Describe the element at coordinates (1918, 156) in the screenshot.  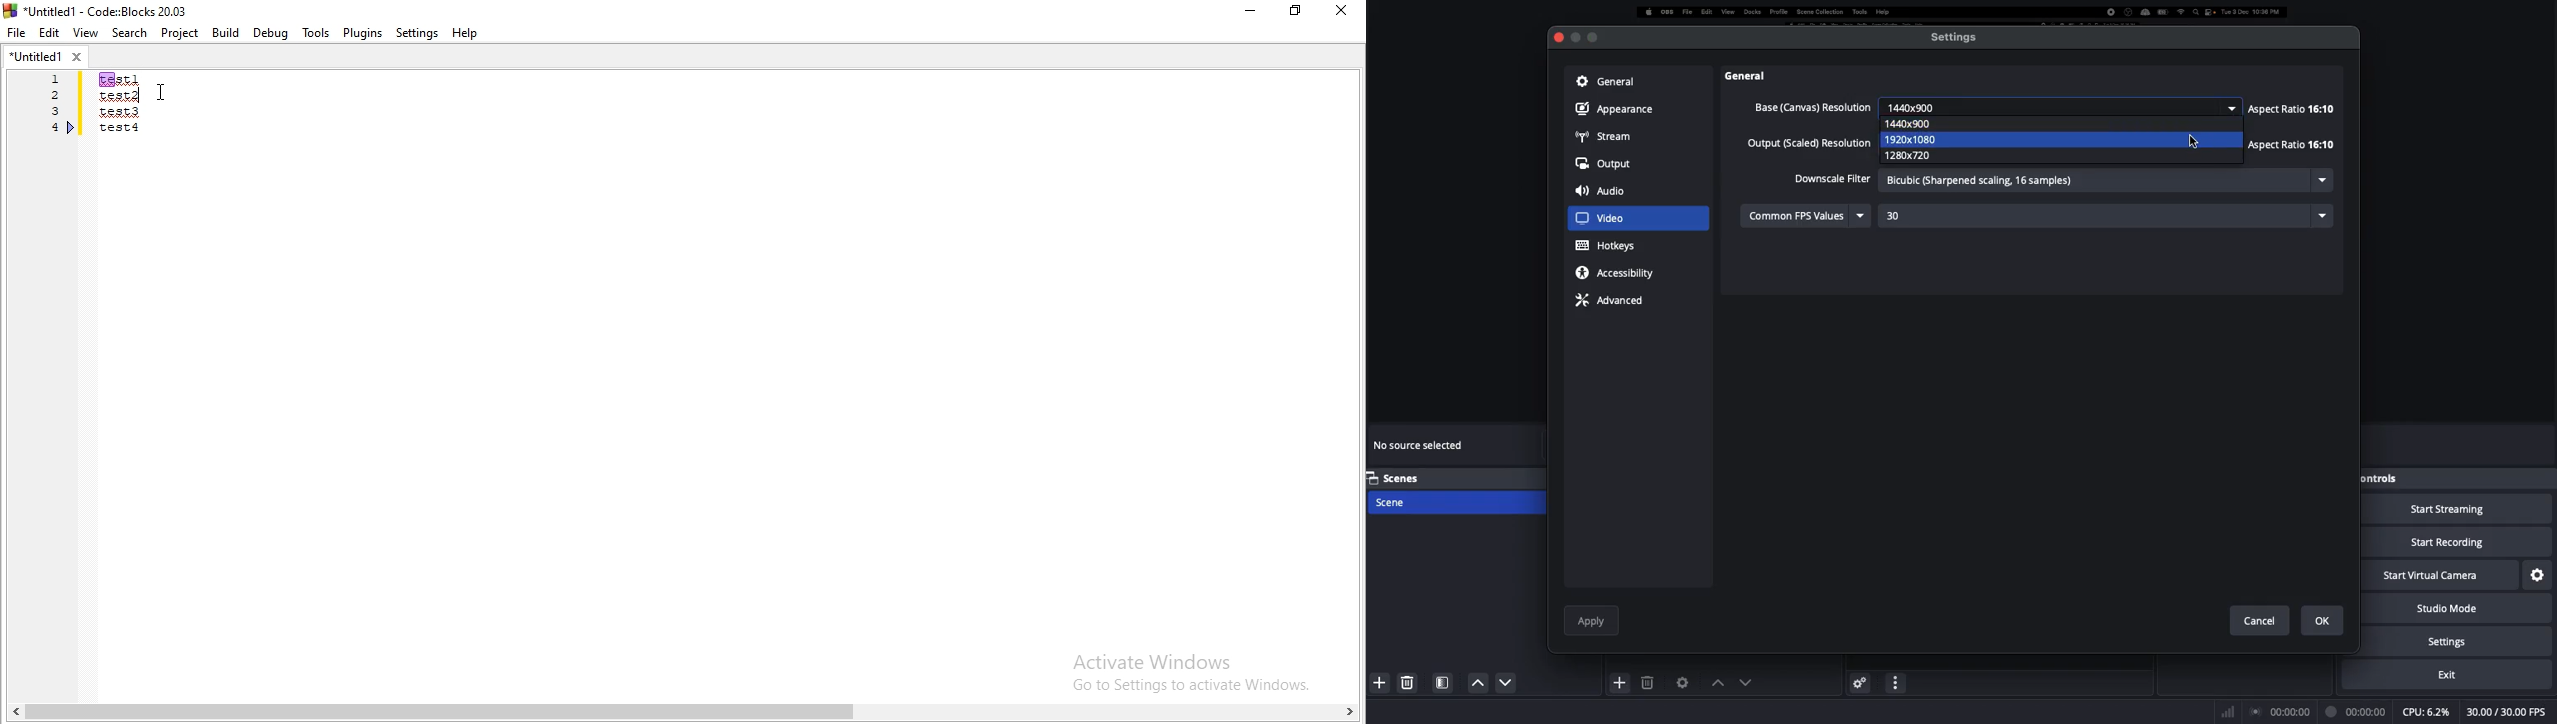
I see `1280X720` at that location.